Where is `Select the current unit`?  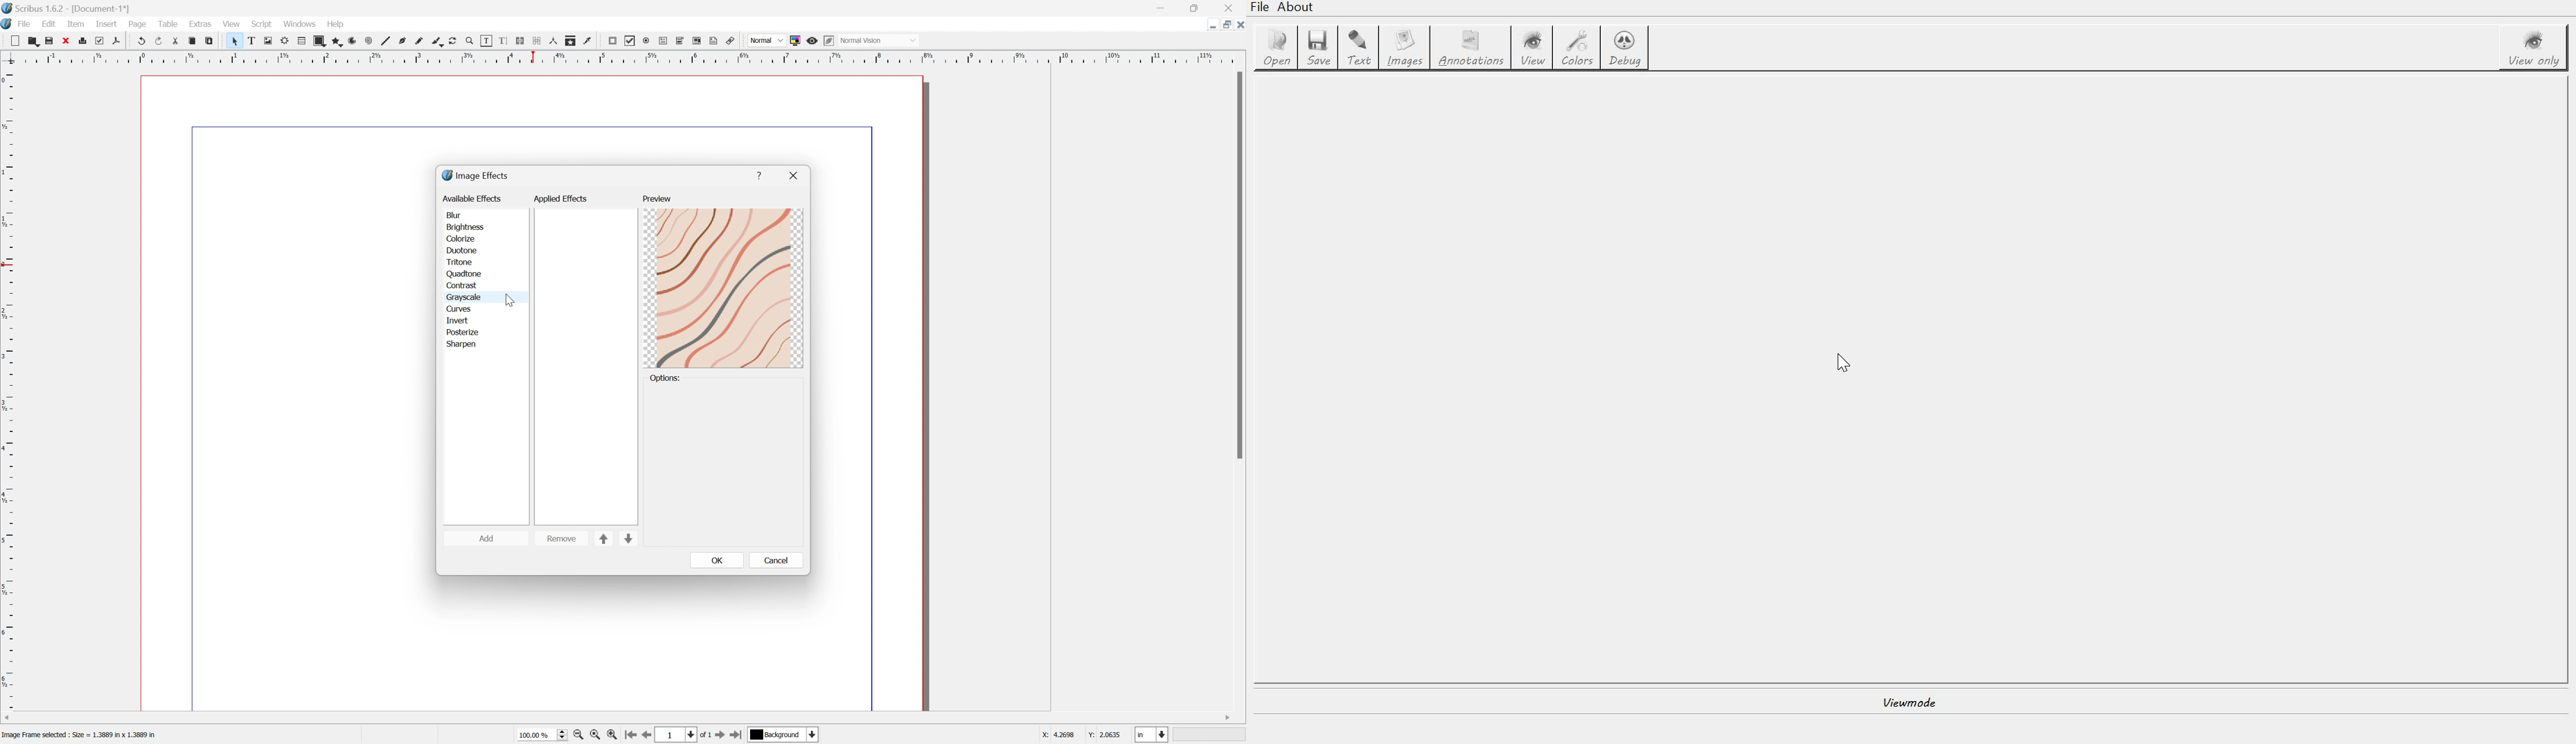 Select the current unit is located at coordinates (1151, 735).